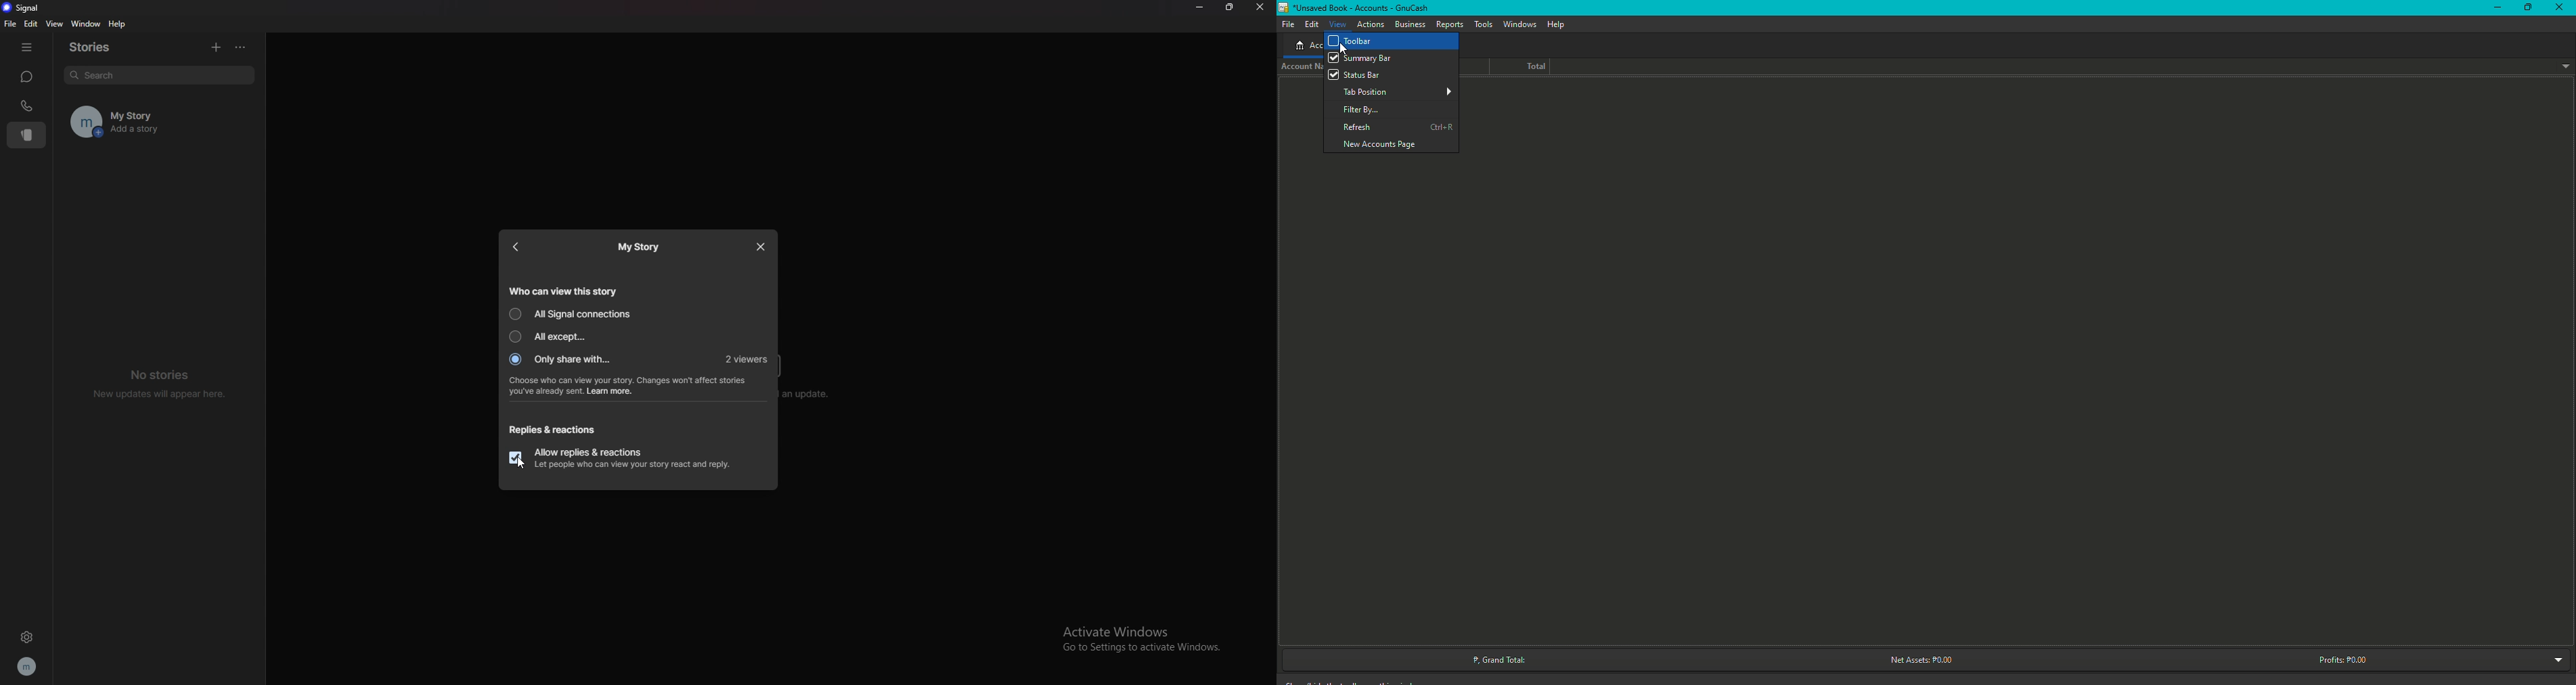 The image size is (2576, 700). Describe the element at coordinates (1484, 22) in the screenshot. I see `Tools` at that location.